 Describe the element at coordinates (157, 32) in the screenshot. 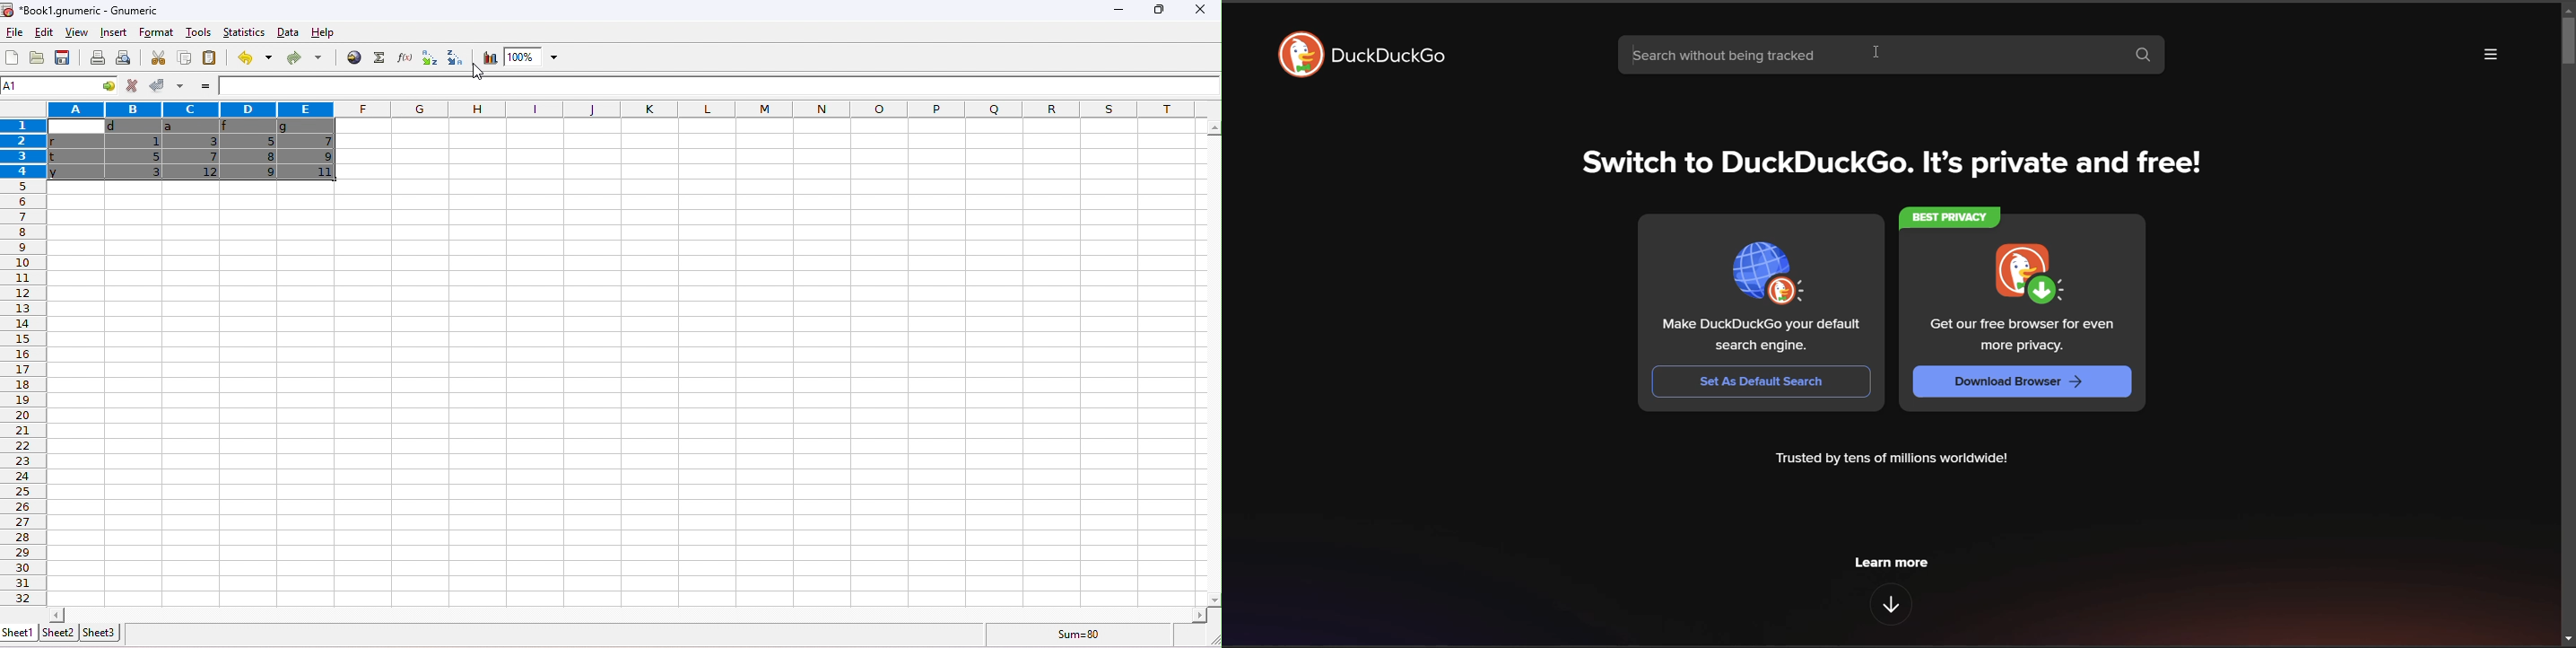

I see `format` at that location.